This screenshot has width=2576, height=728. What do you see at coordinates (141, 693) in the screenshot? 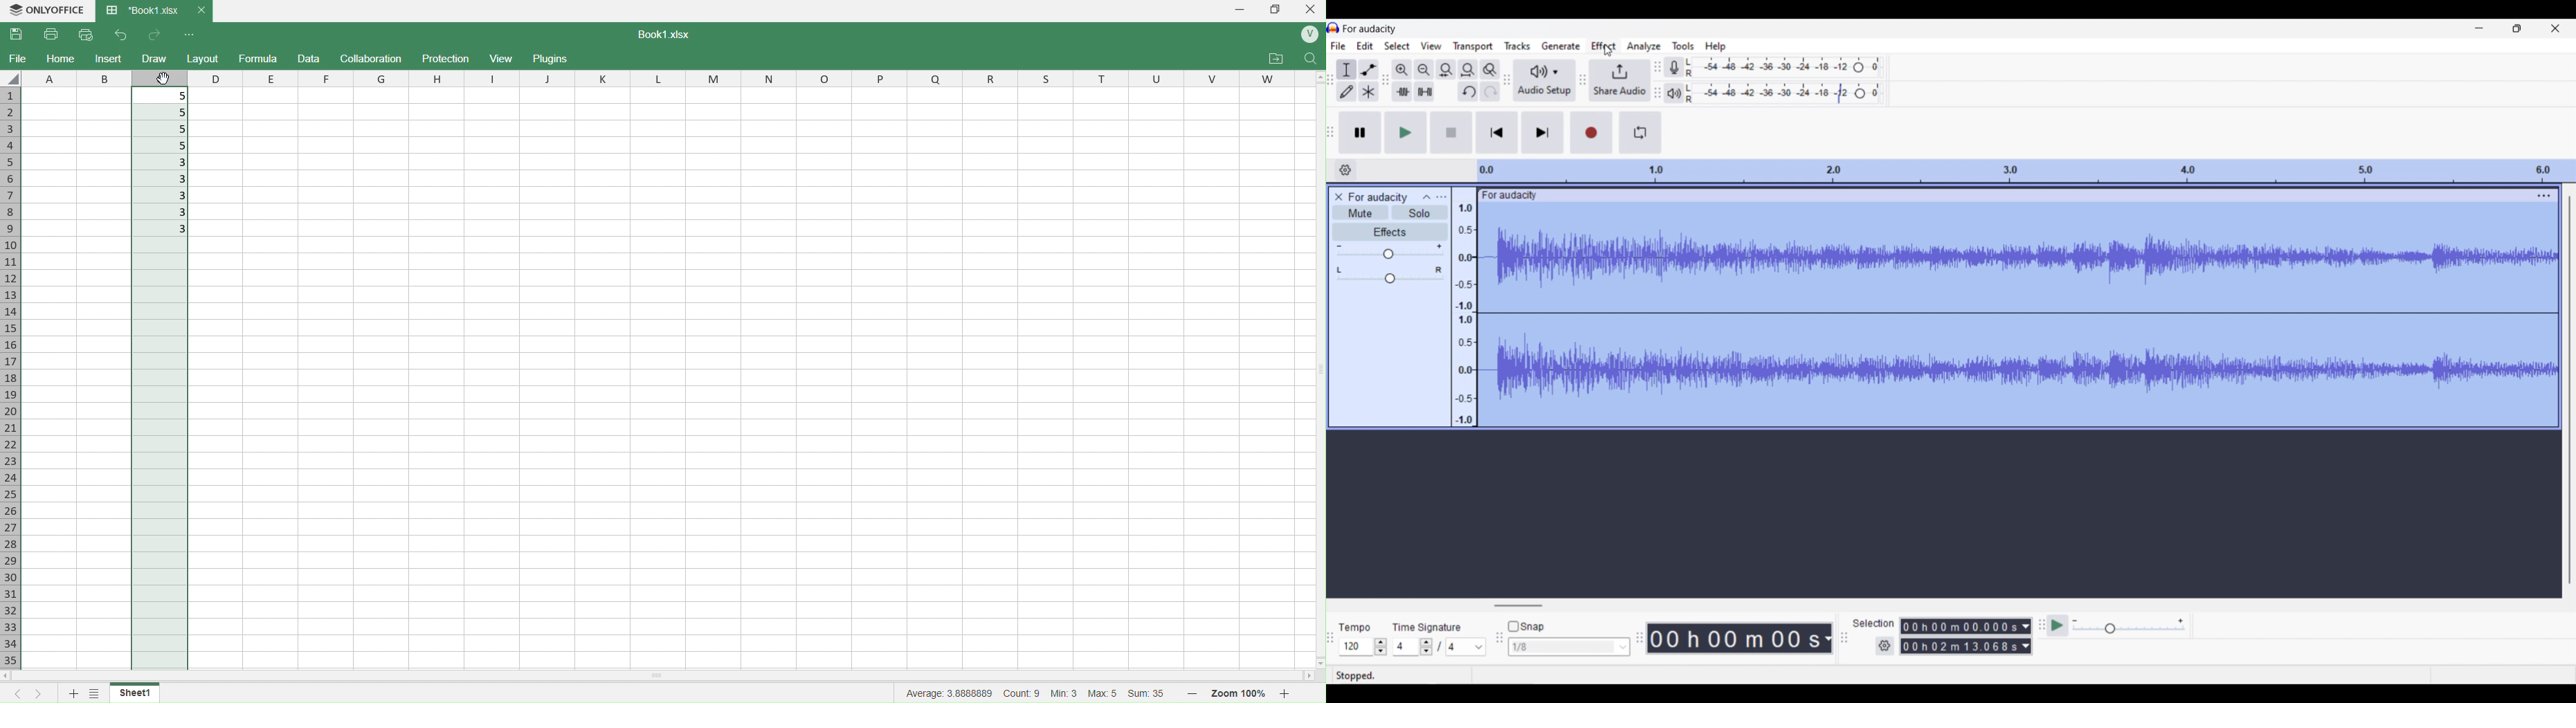
I see `Sheet1` at bounding box center [141, 693].